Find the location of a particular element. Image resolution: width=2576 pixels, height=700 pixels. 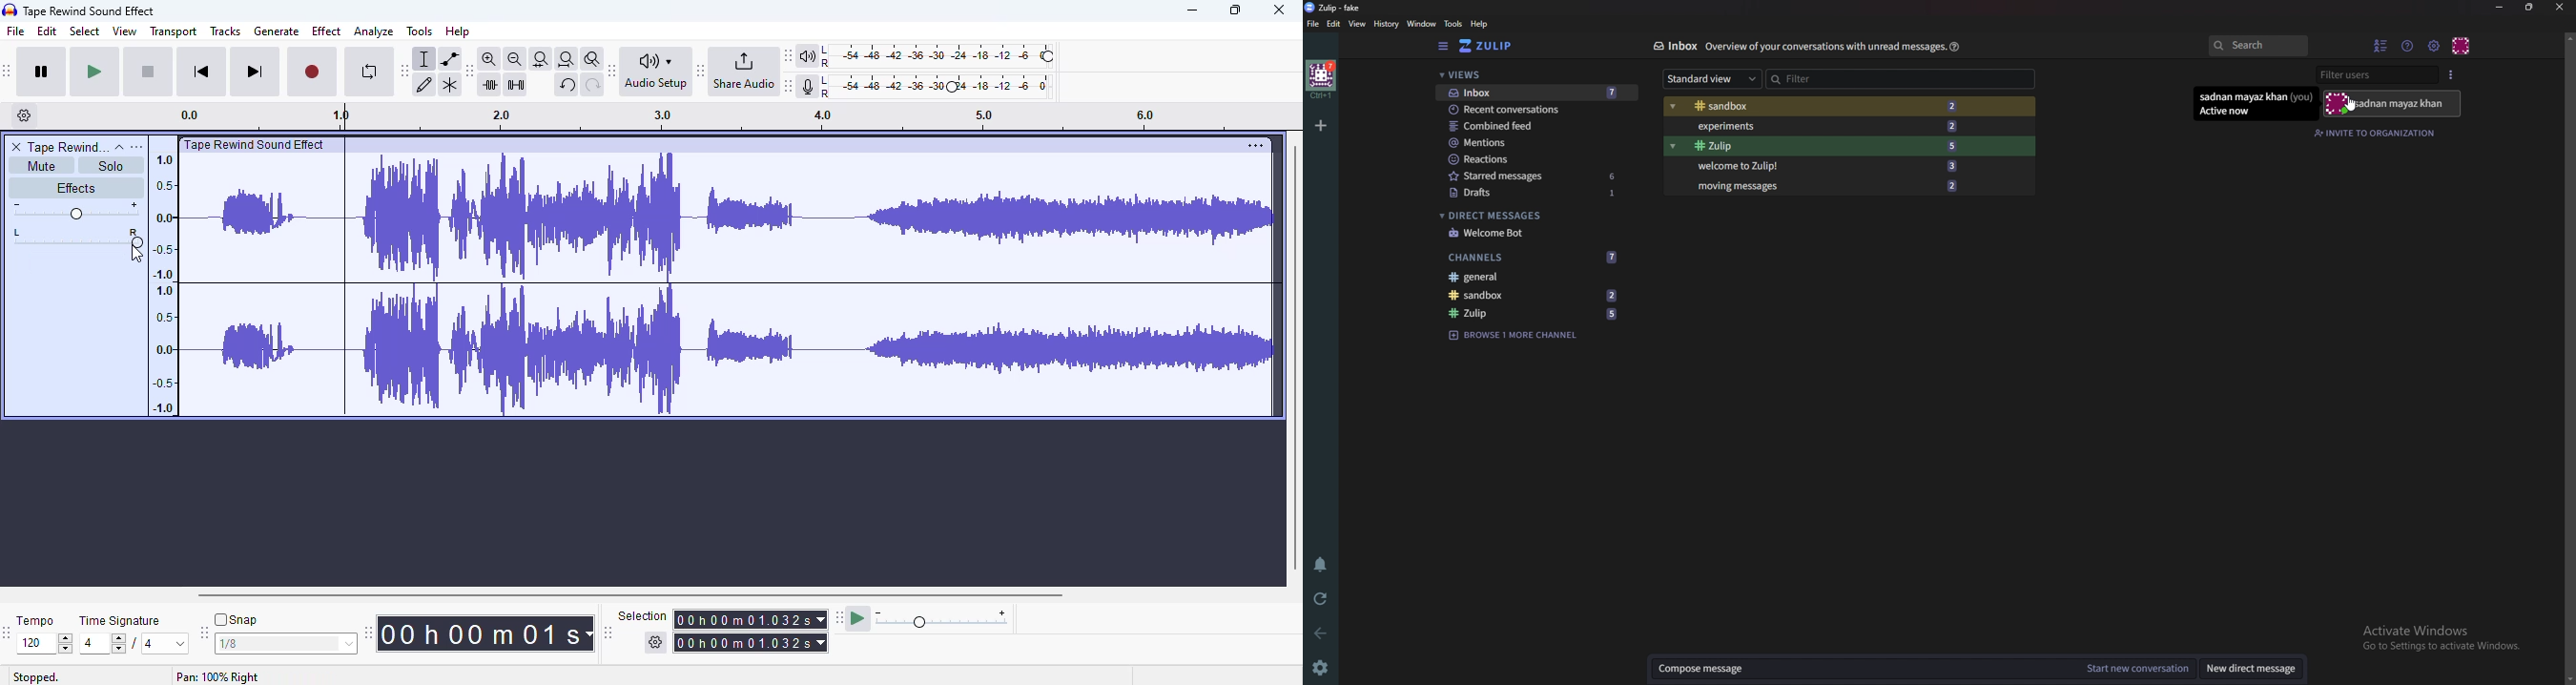

selection tool is located at coordinates (424, 59).